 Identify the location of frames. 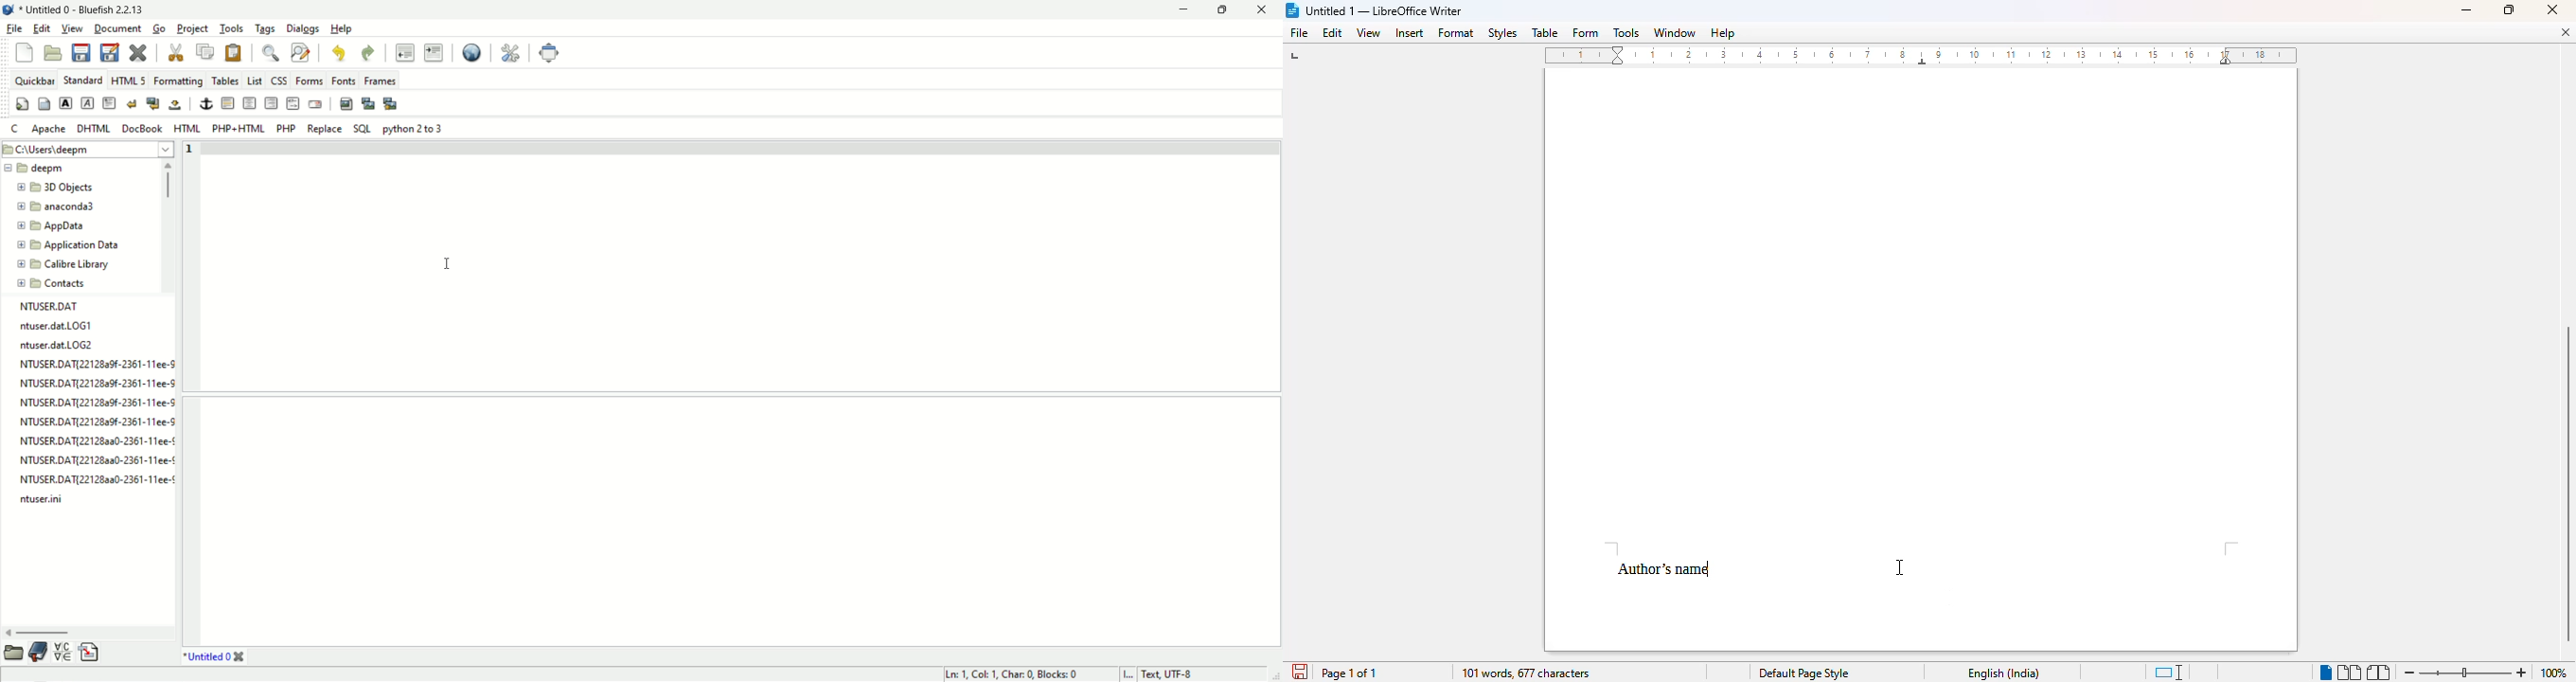
(383, 81).